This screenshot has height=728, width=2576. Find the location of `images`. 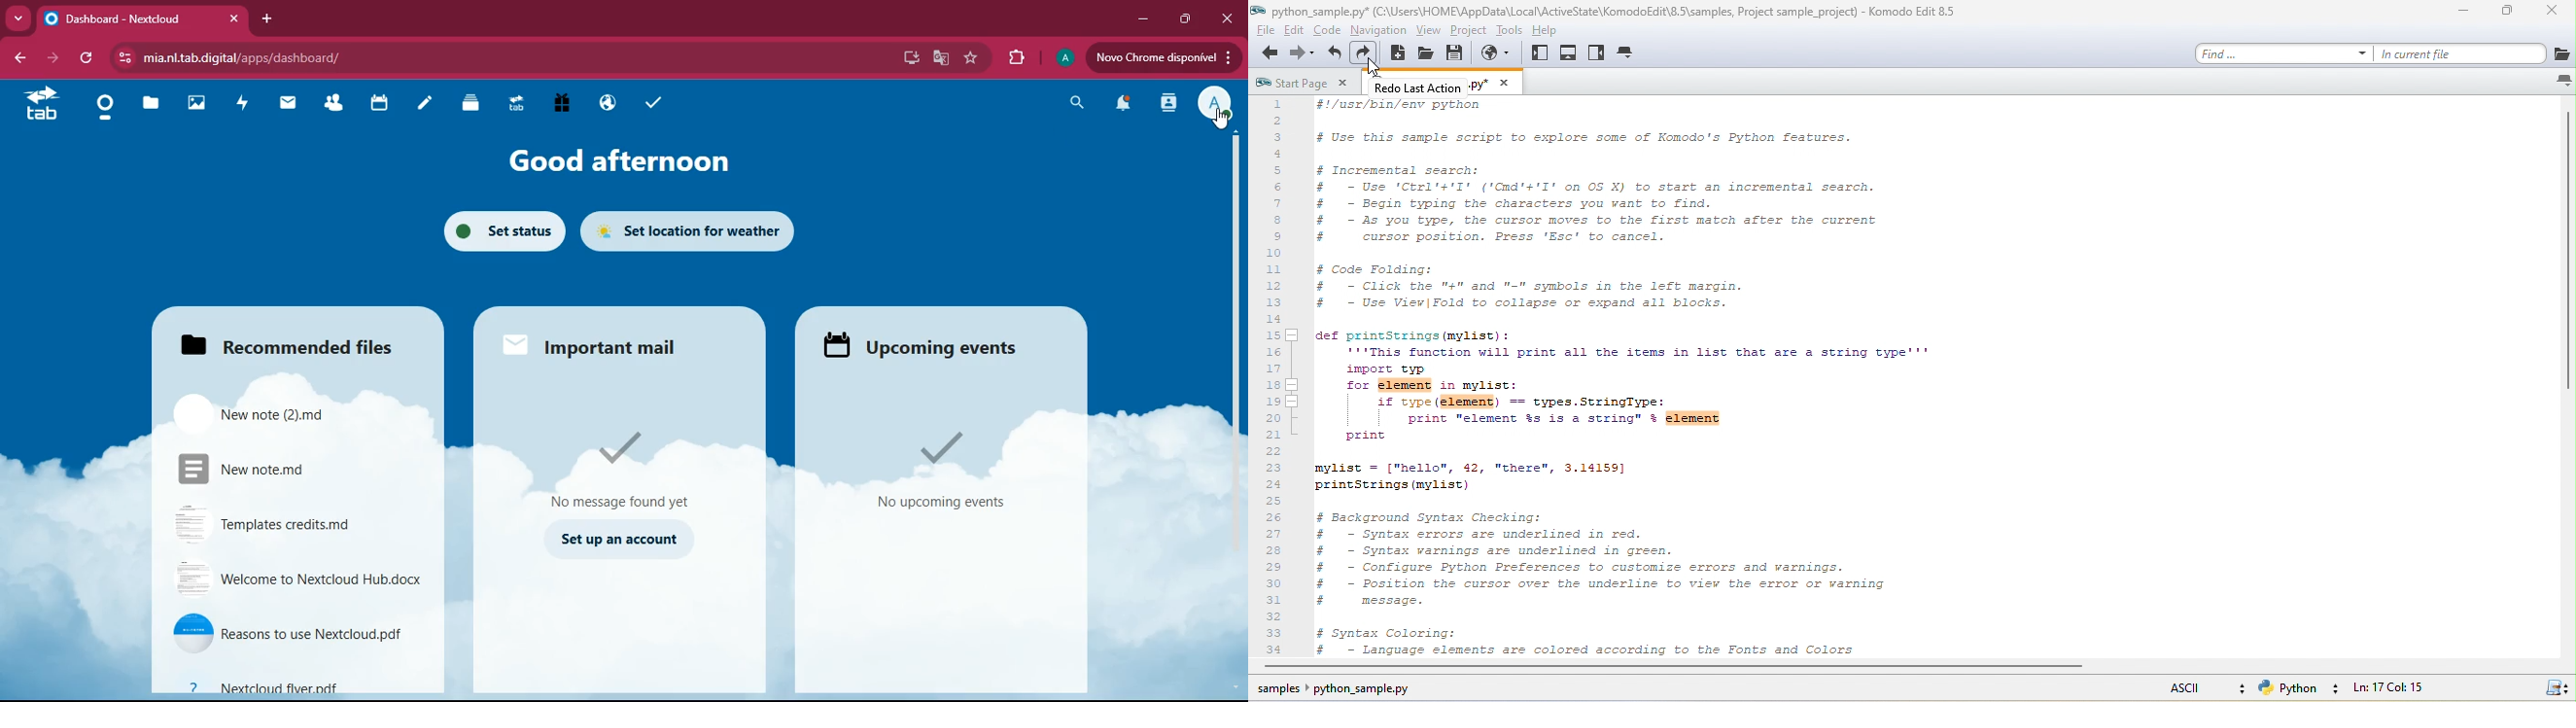

images is located at coordinates (196, 105).